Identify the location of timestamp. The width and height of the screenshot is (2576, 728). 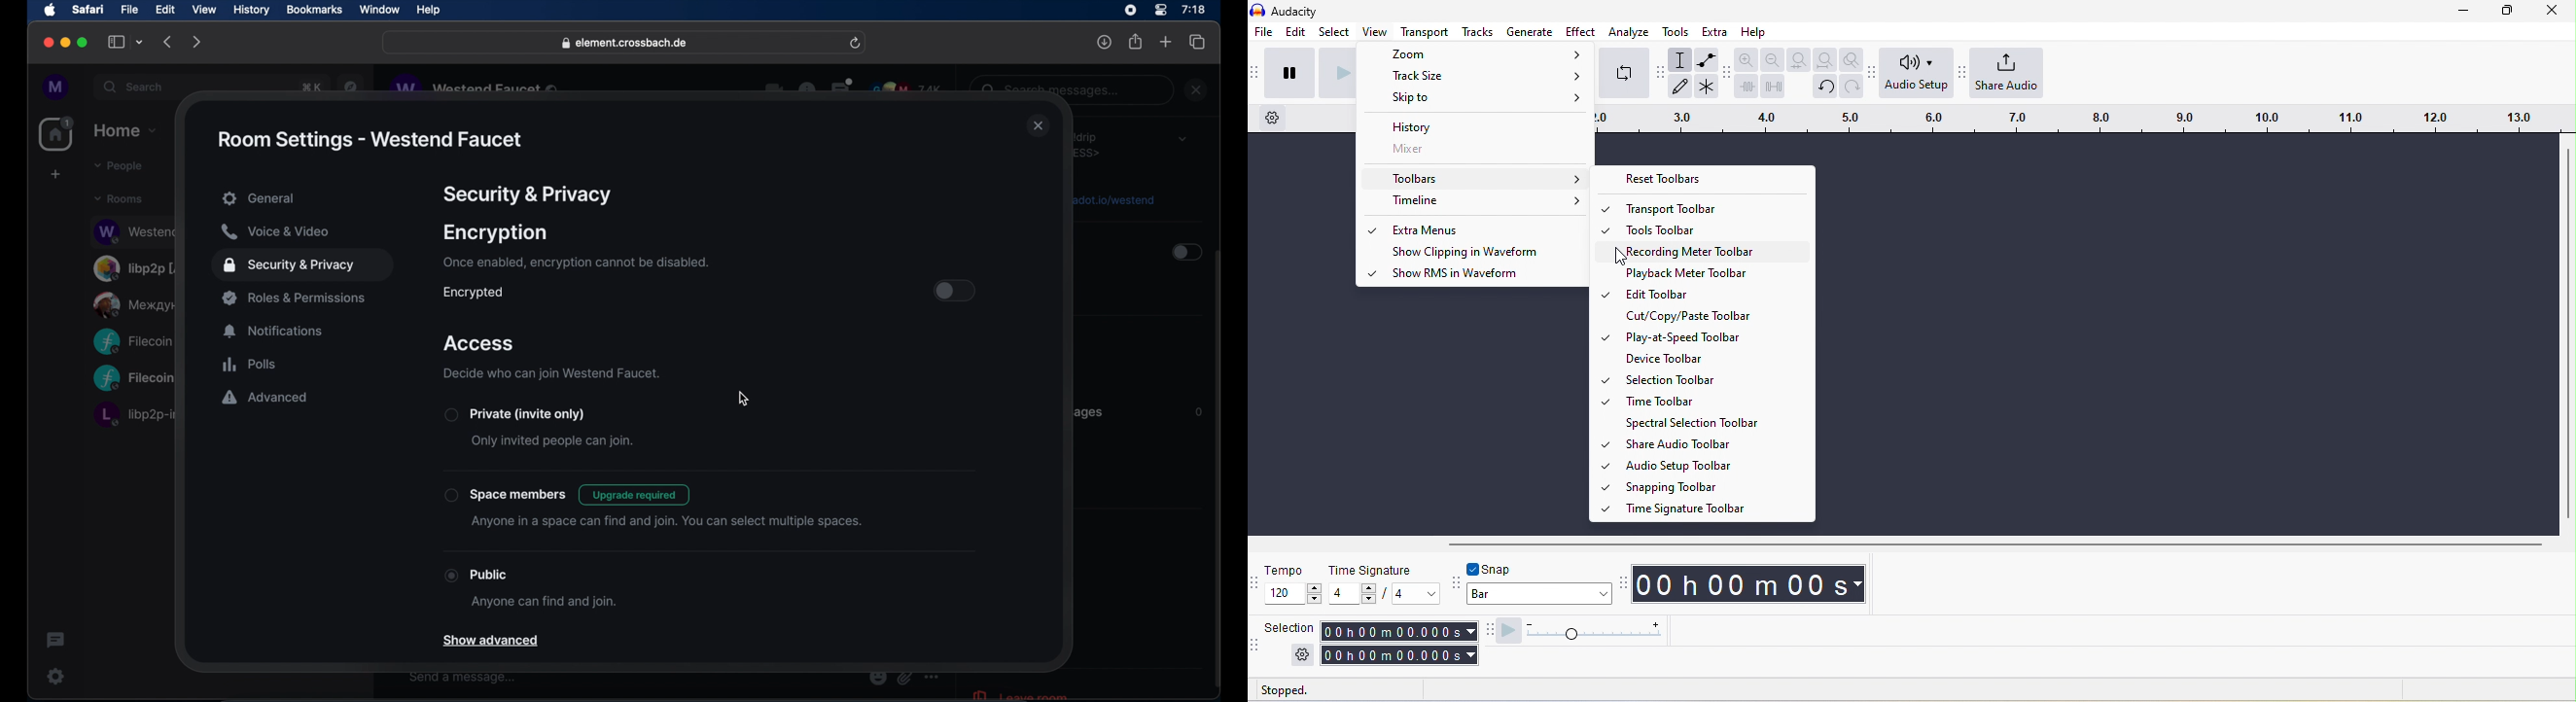
(1748, 584).